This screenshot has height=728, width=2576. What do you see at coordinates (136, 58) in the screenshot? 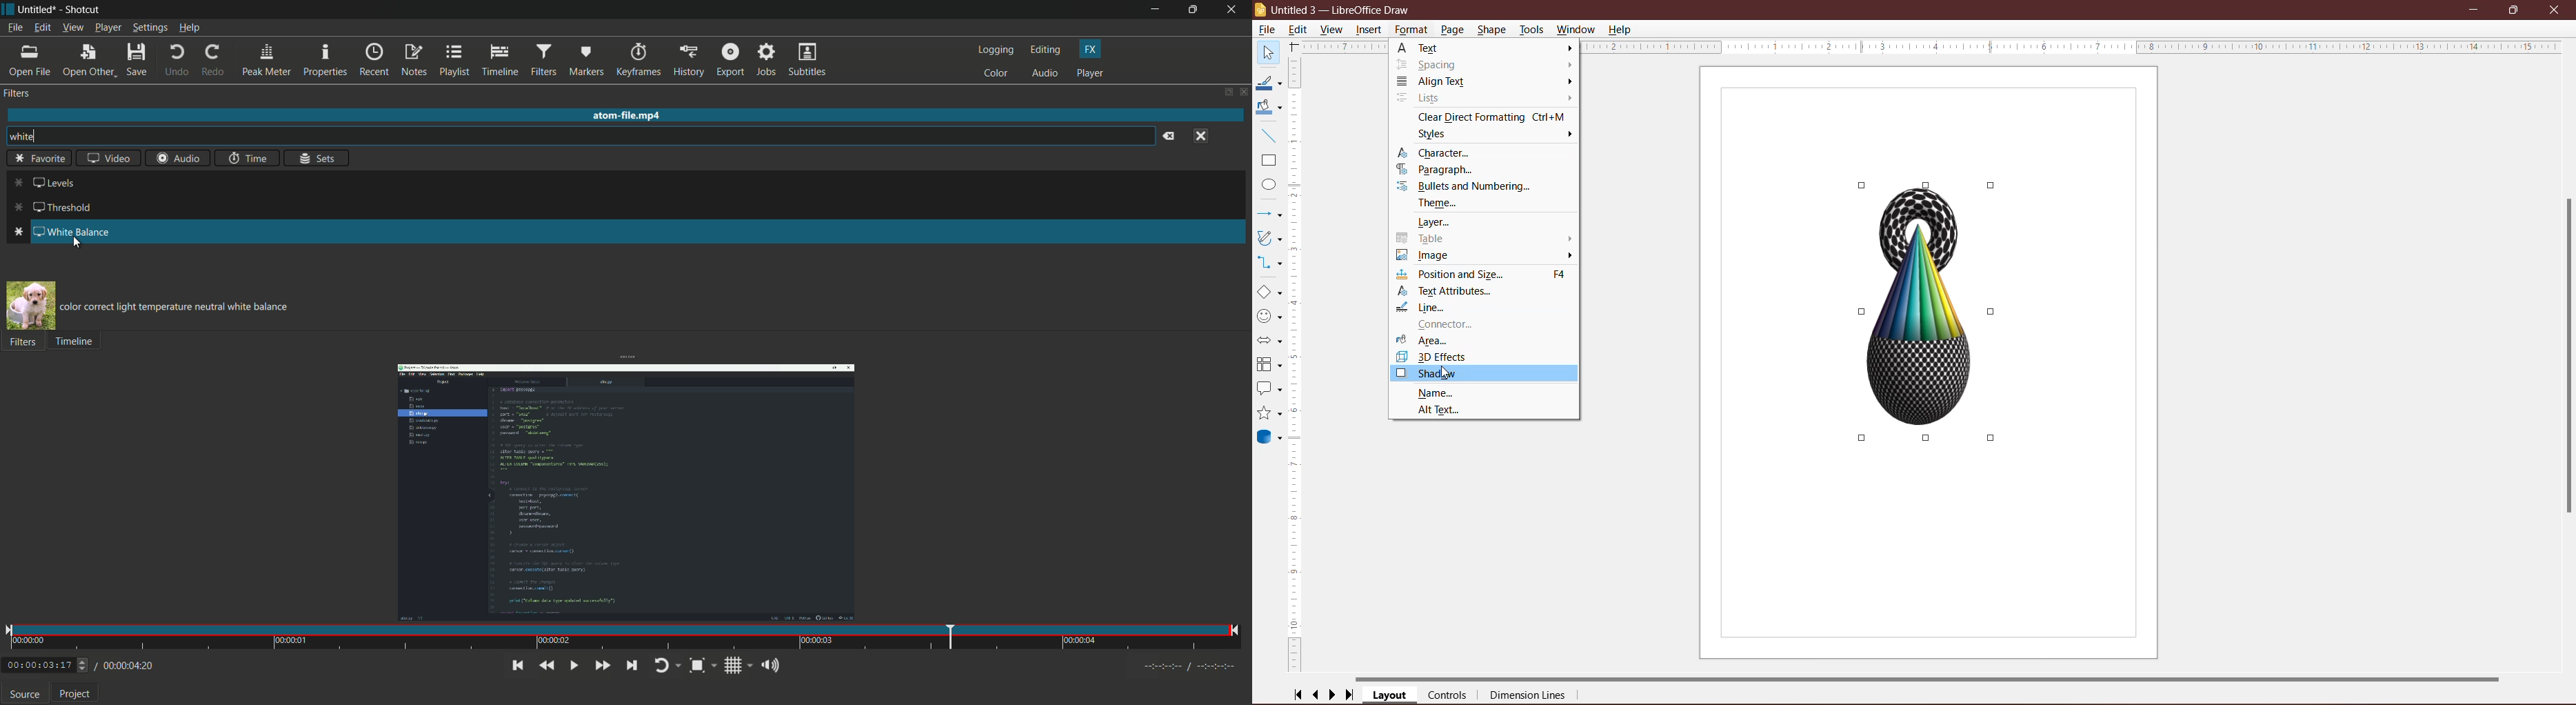
I see `save` at bounding box center [136, 58].